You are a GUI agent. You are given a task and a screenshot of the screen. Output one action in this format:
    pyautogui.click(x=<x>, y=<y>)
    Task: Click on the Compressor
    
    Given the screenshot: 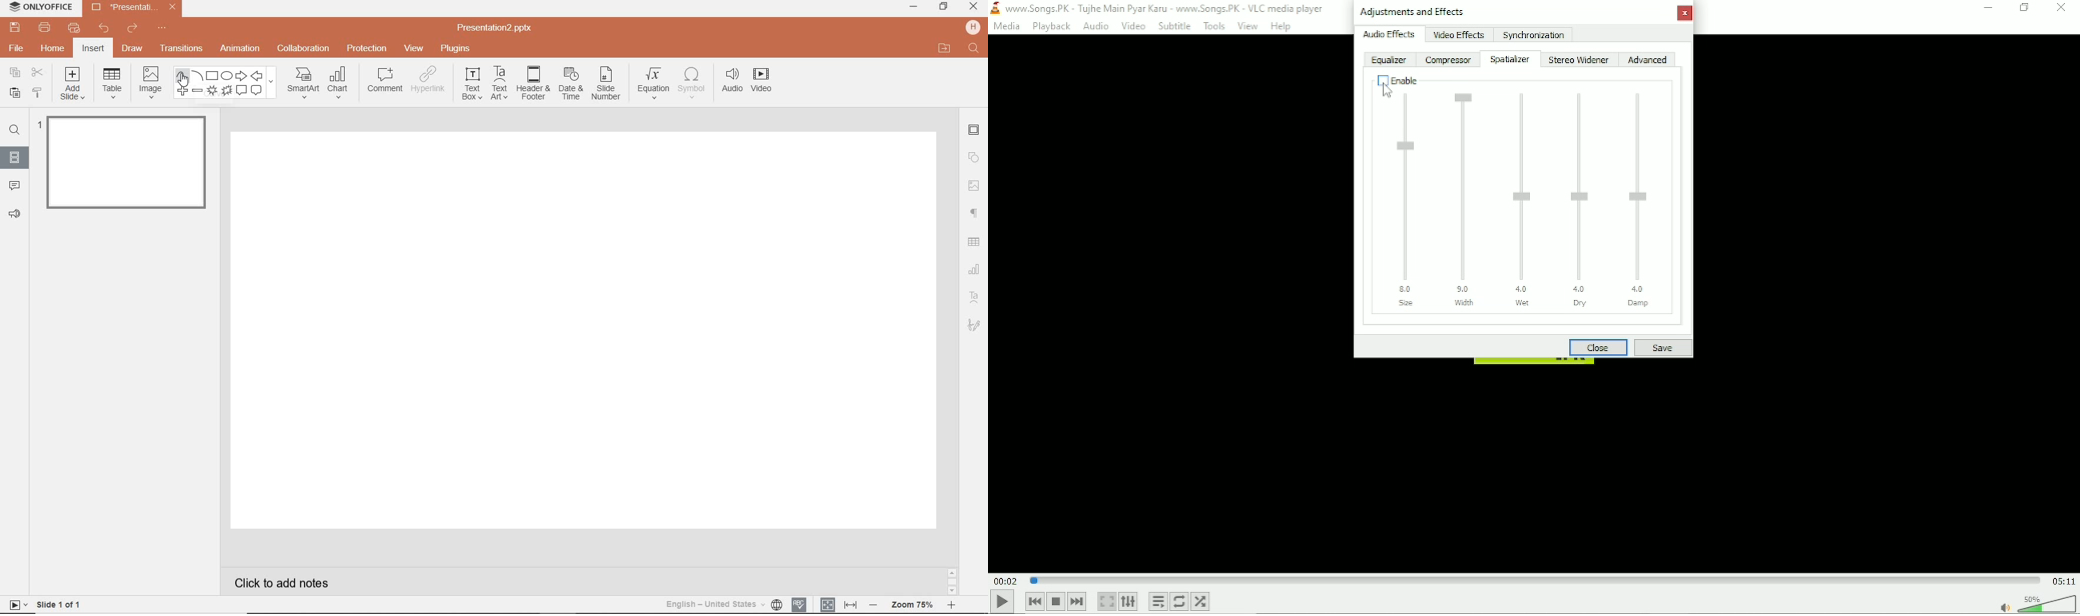 What is the action you would take?
    pyautogui.click(x=1448, y=60)
    